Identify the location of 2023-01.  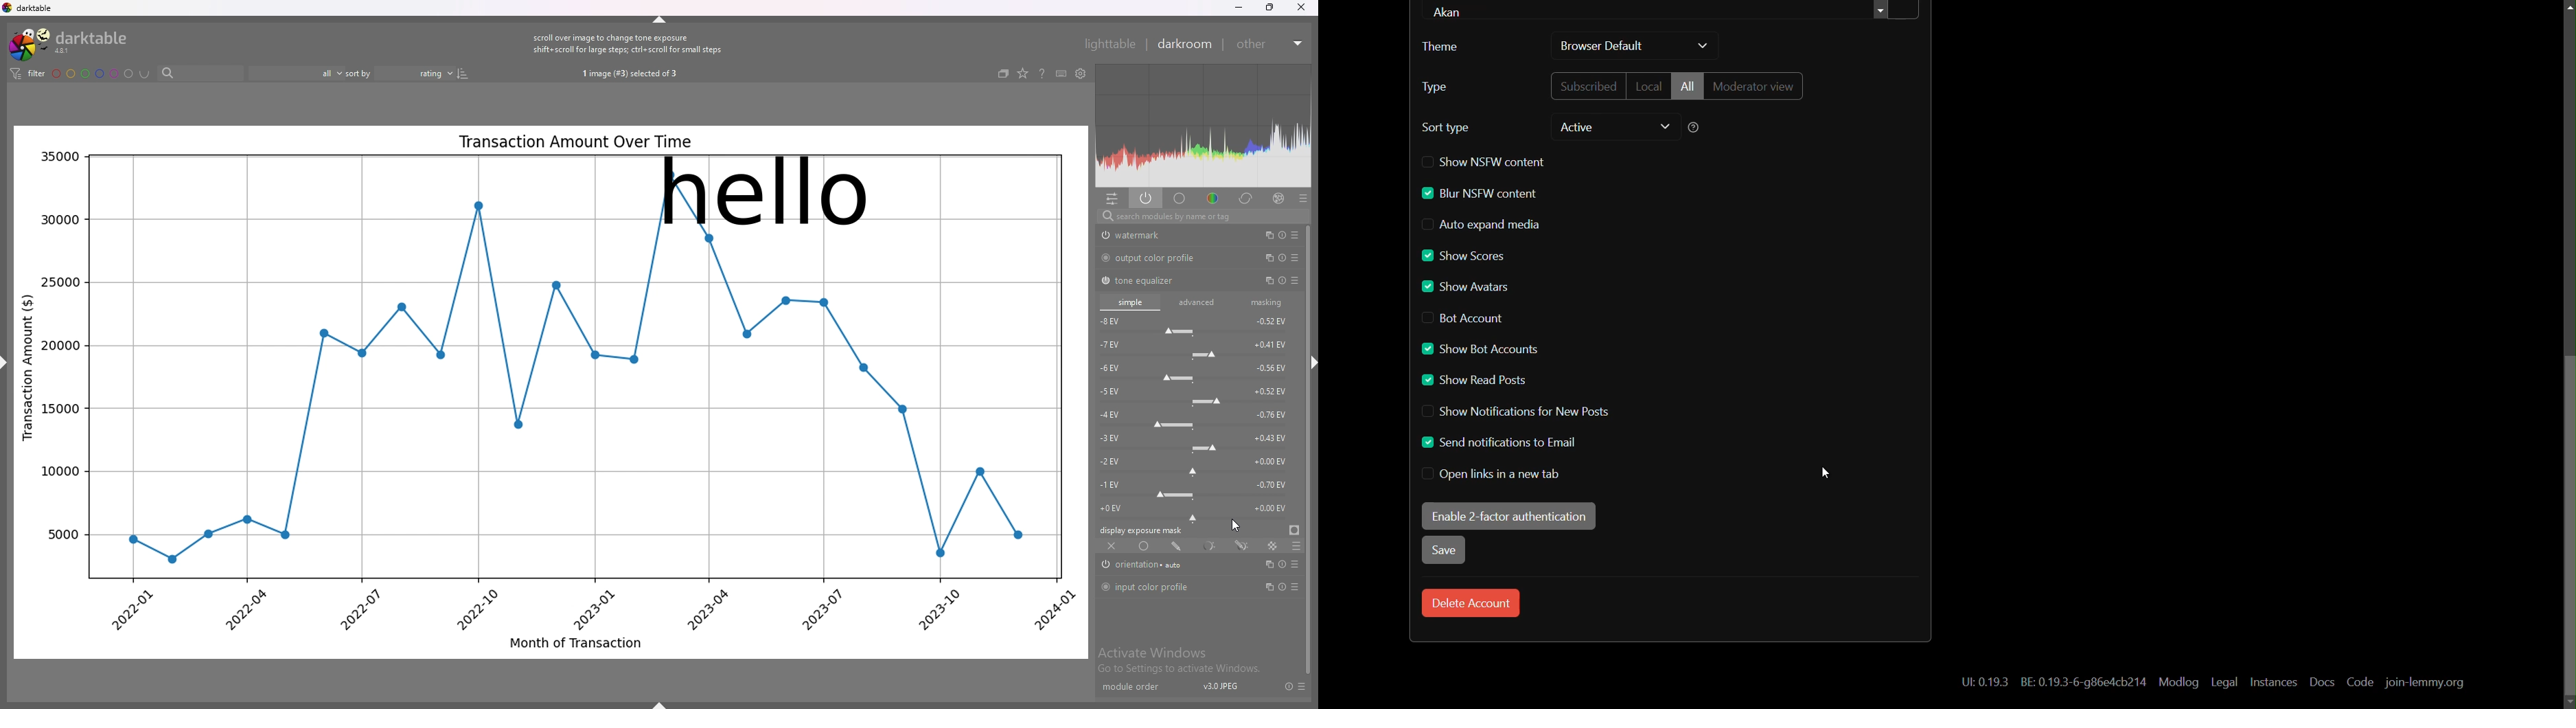
(593, 609).